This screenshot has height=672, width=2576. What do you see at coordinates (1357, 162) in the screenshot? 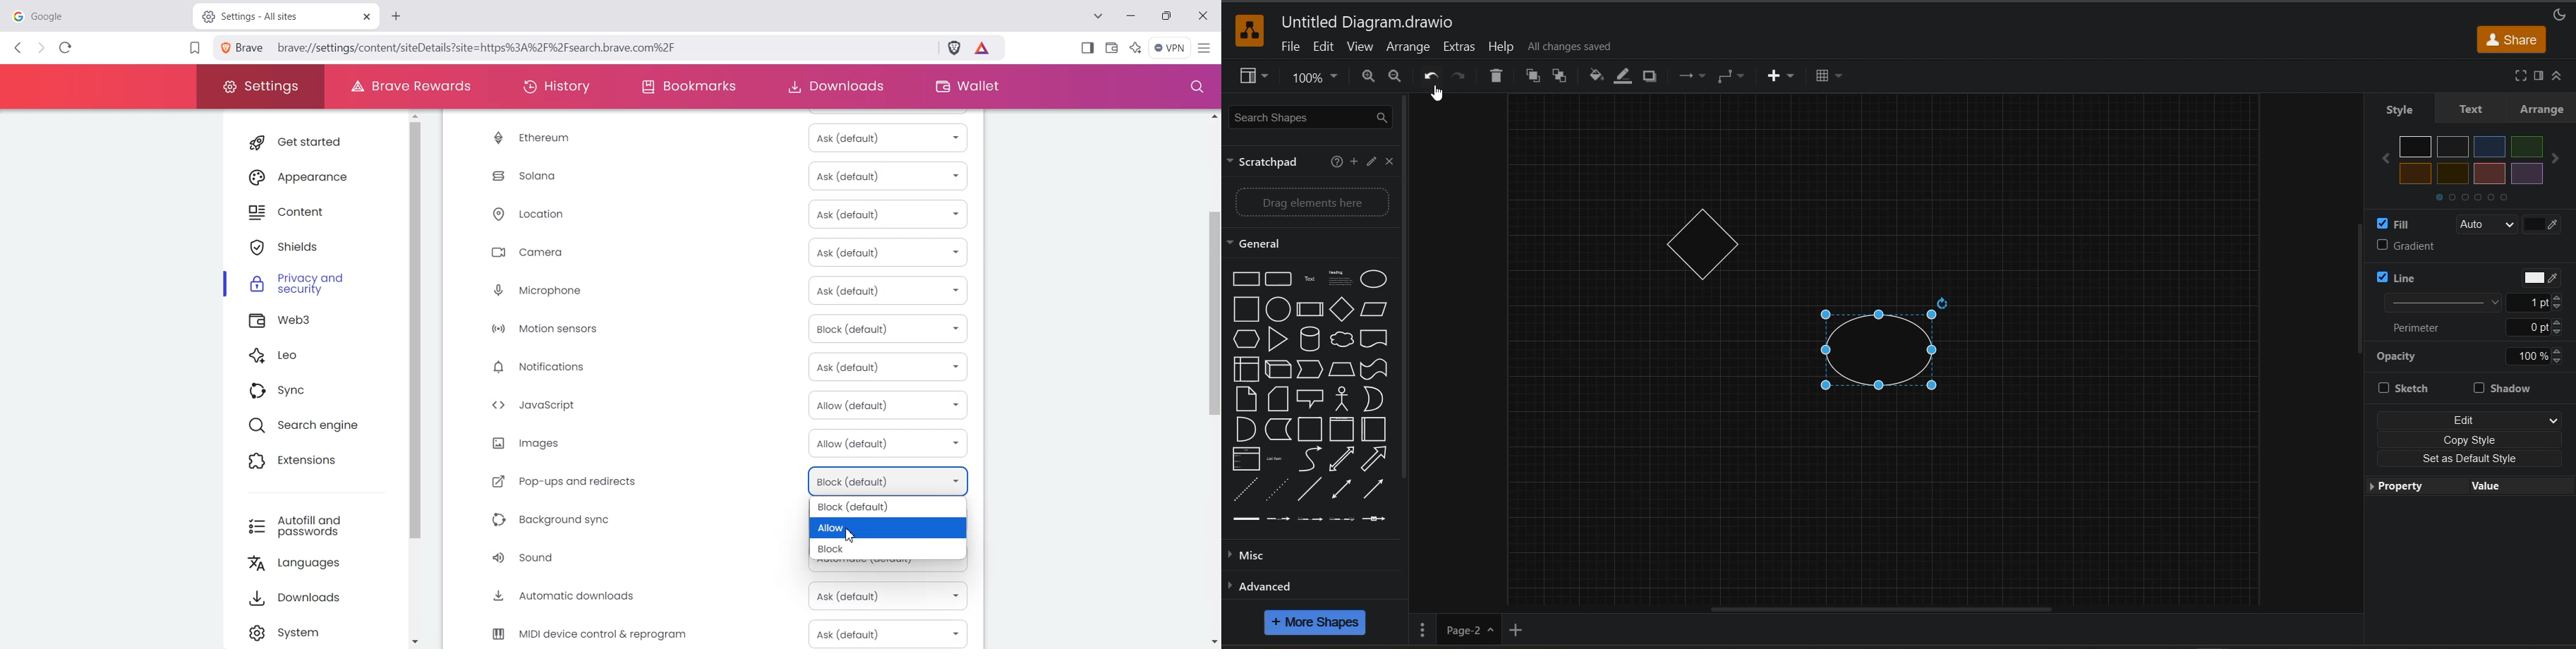
I see `add` at bounding box center [1357, 162].